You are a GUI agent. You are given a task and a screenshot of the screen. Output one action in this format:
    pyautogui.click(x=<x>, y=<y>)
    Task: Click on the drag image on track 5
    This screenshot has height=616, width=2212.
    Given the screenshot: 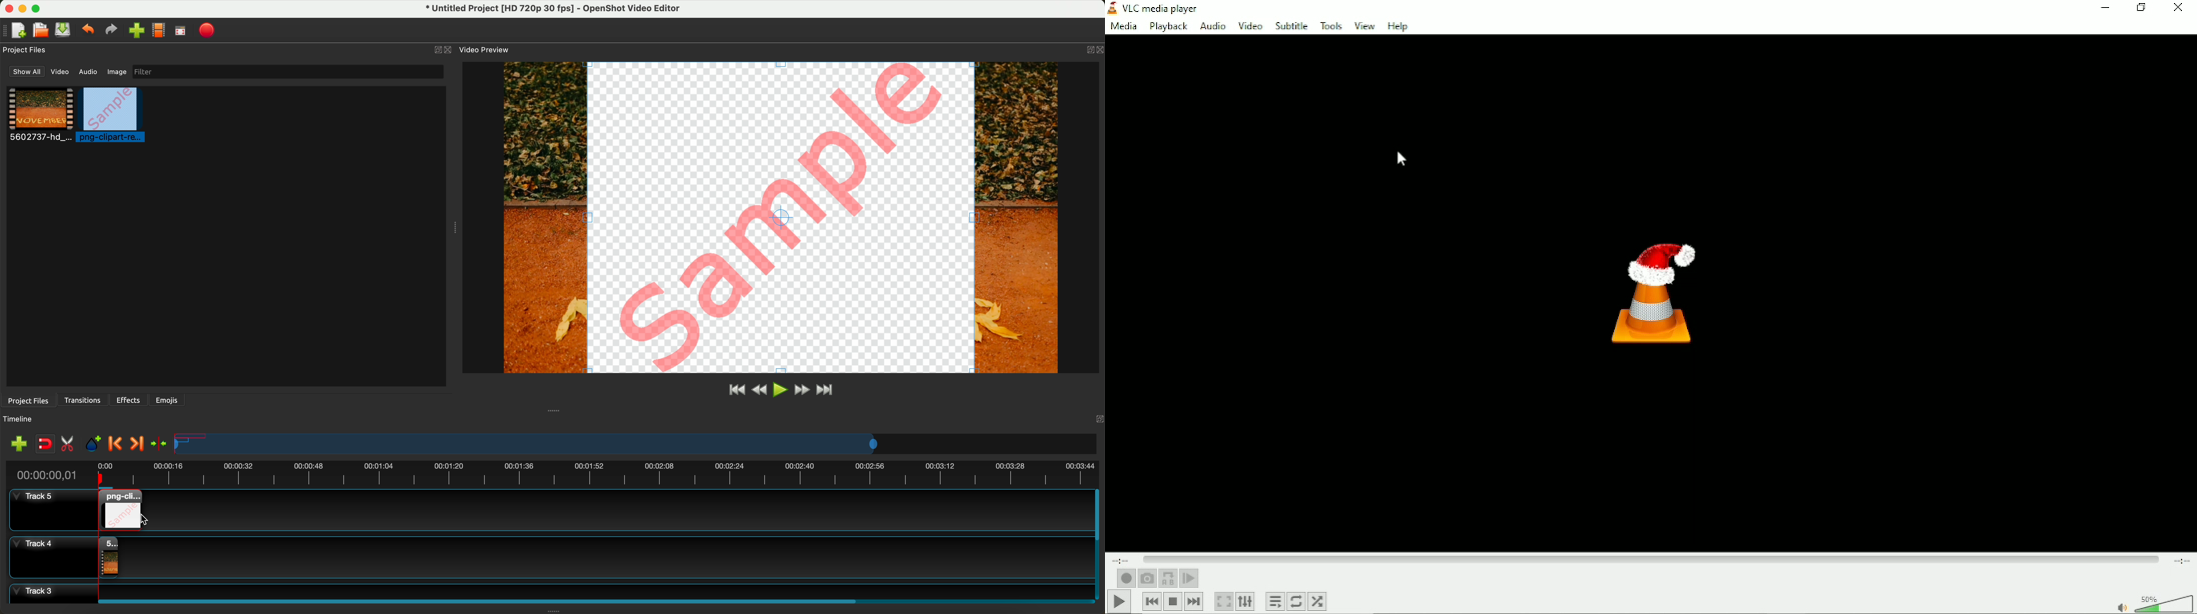 What is the action you would take?
    pyautogui.click(x=126, y=509)
    